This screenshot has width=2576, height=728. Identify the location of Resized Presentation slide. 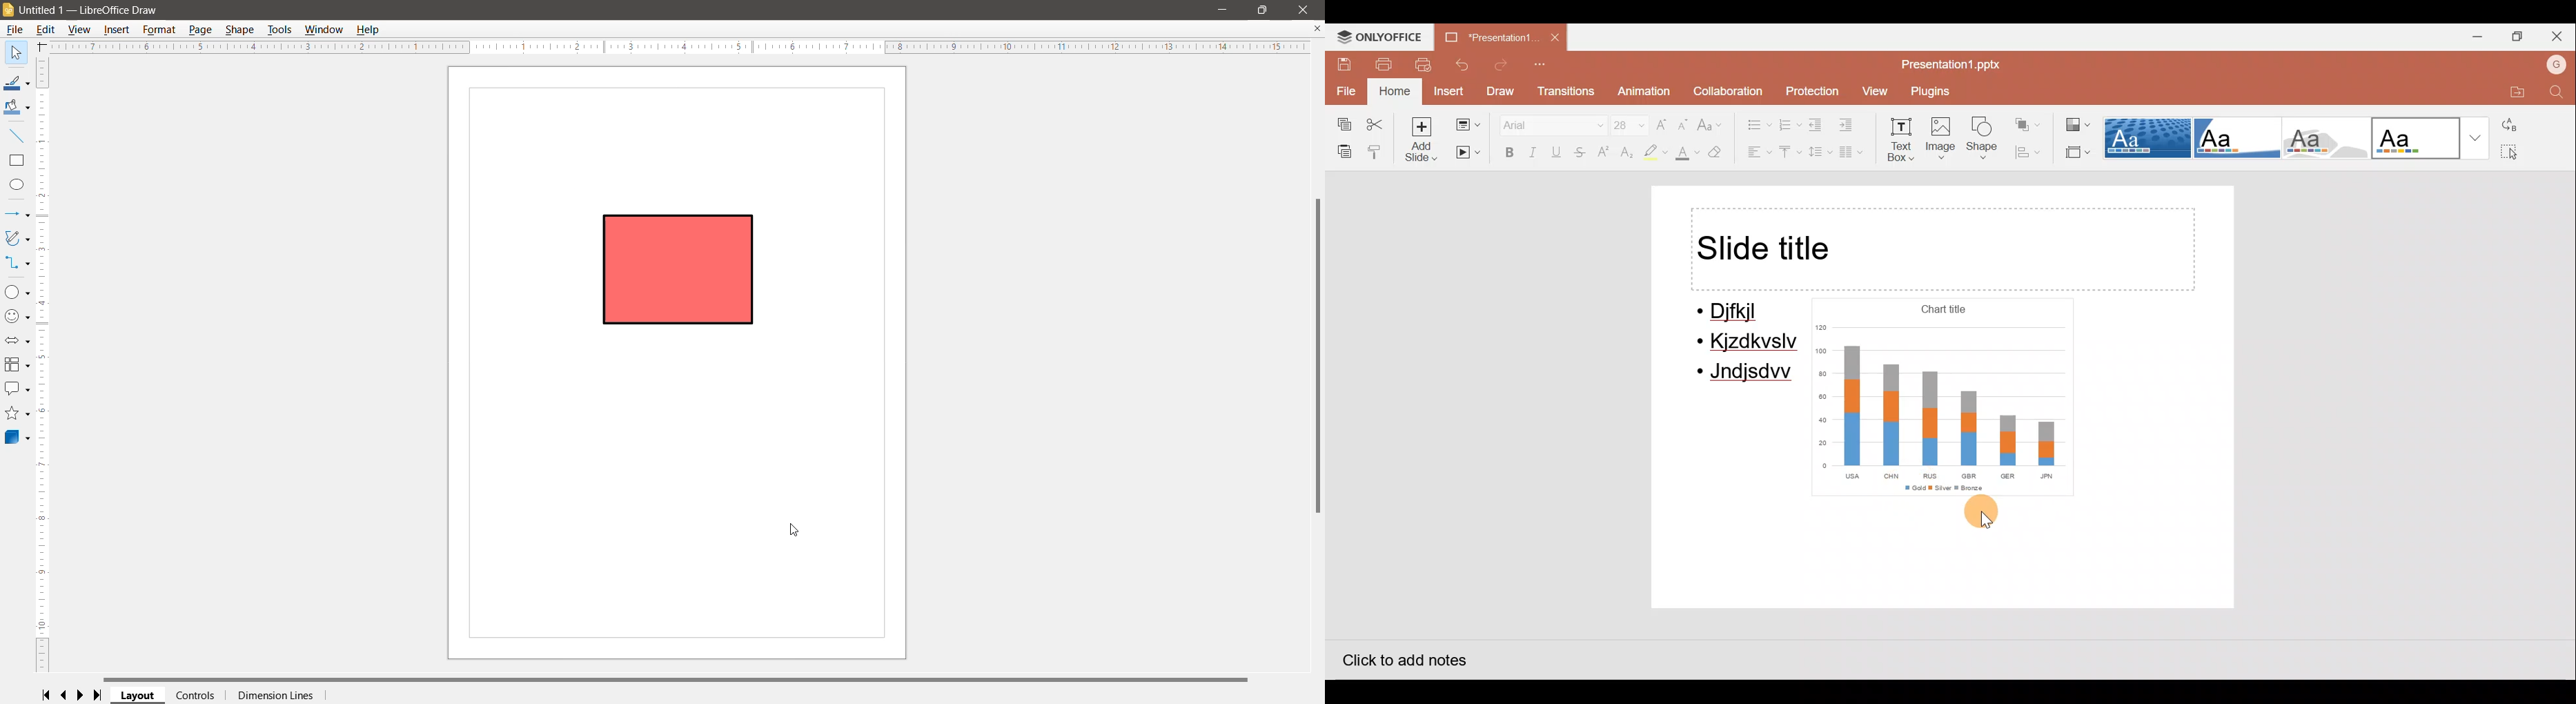
(1947, 399).